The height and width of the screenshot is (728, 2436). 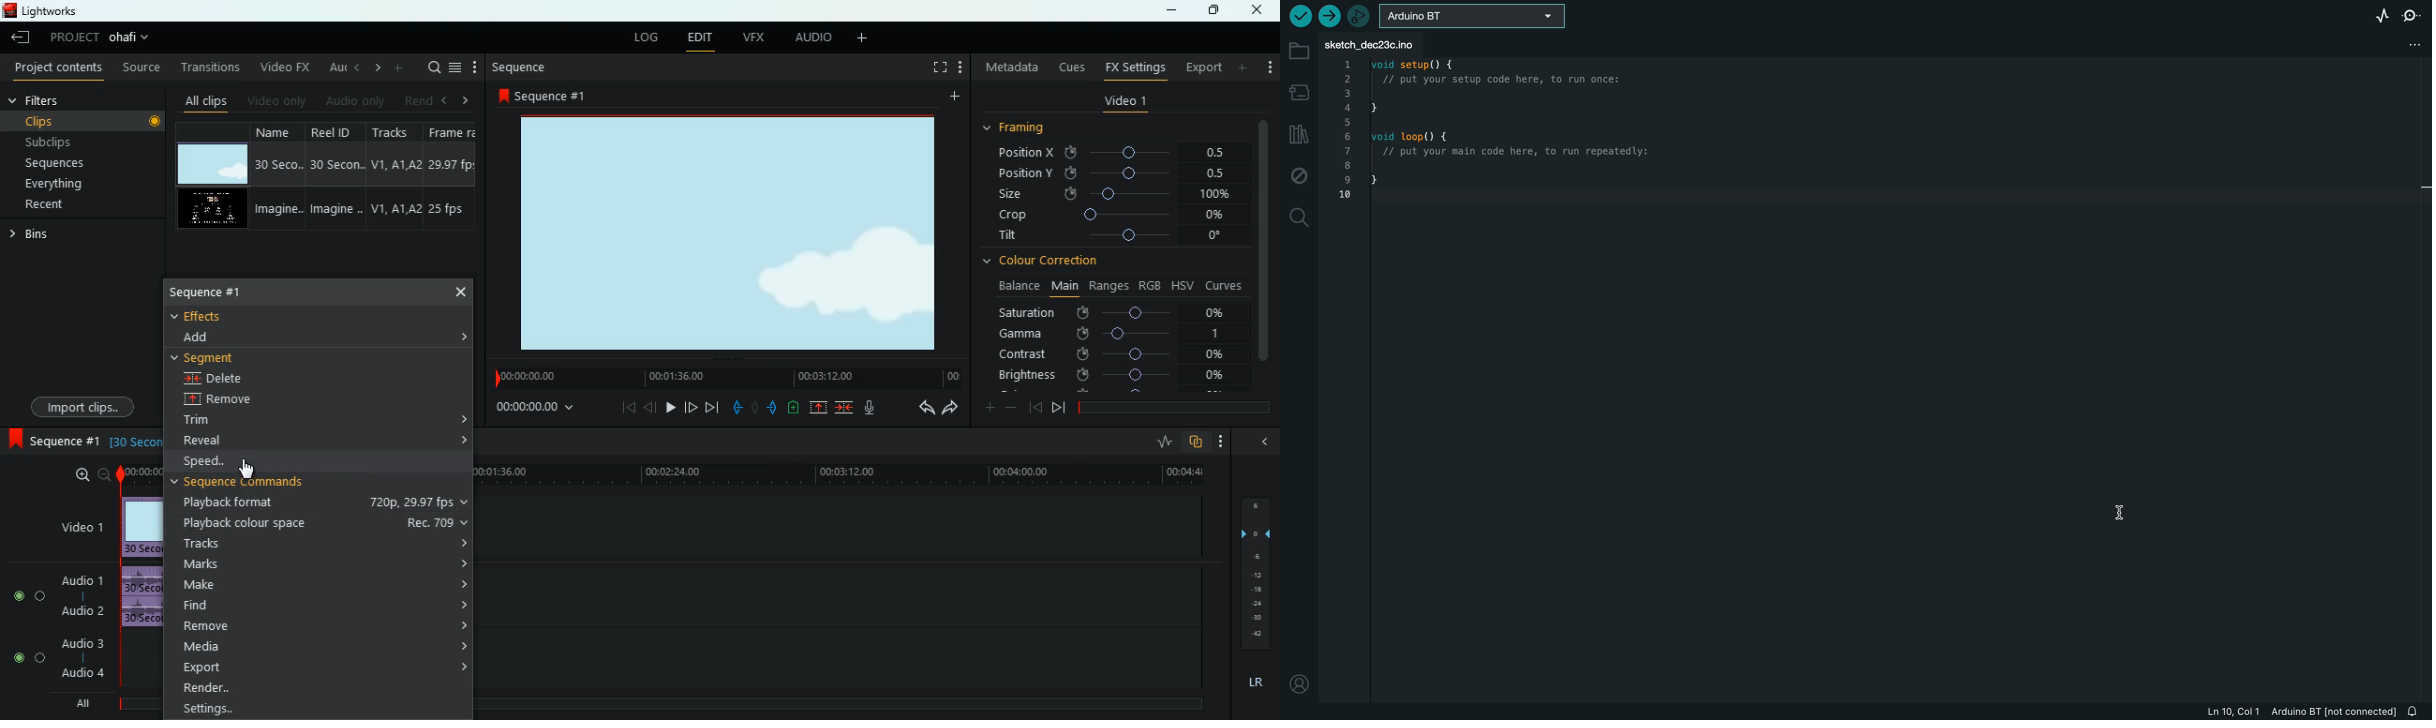 What do you see at coordinates (935, 67) in the screenshot?
I see `screen` at bounding box center [935, 67].